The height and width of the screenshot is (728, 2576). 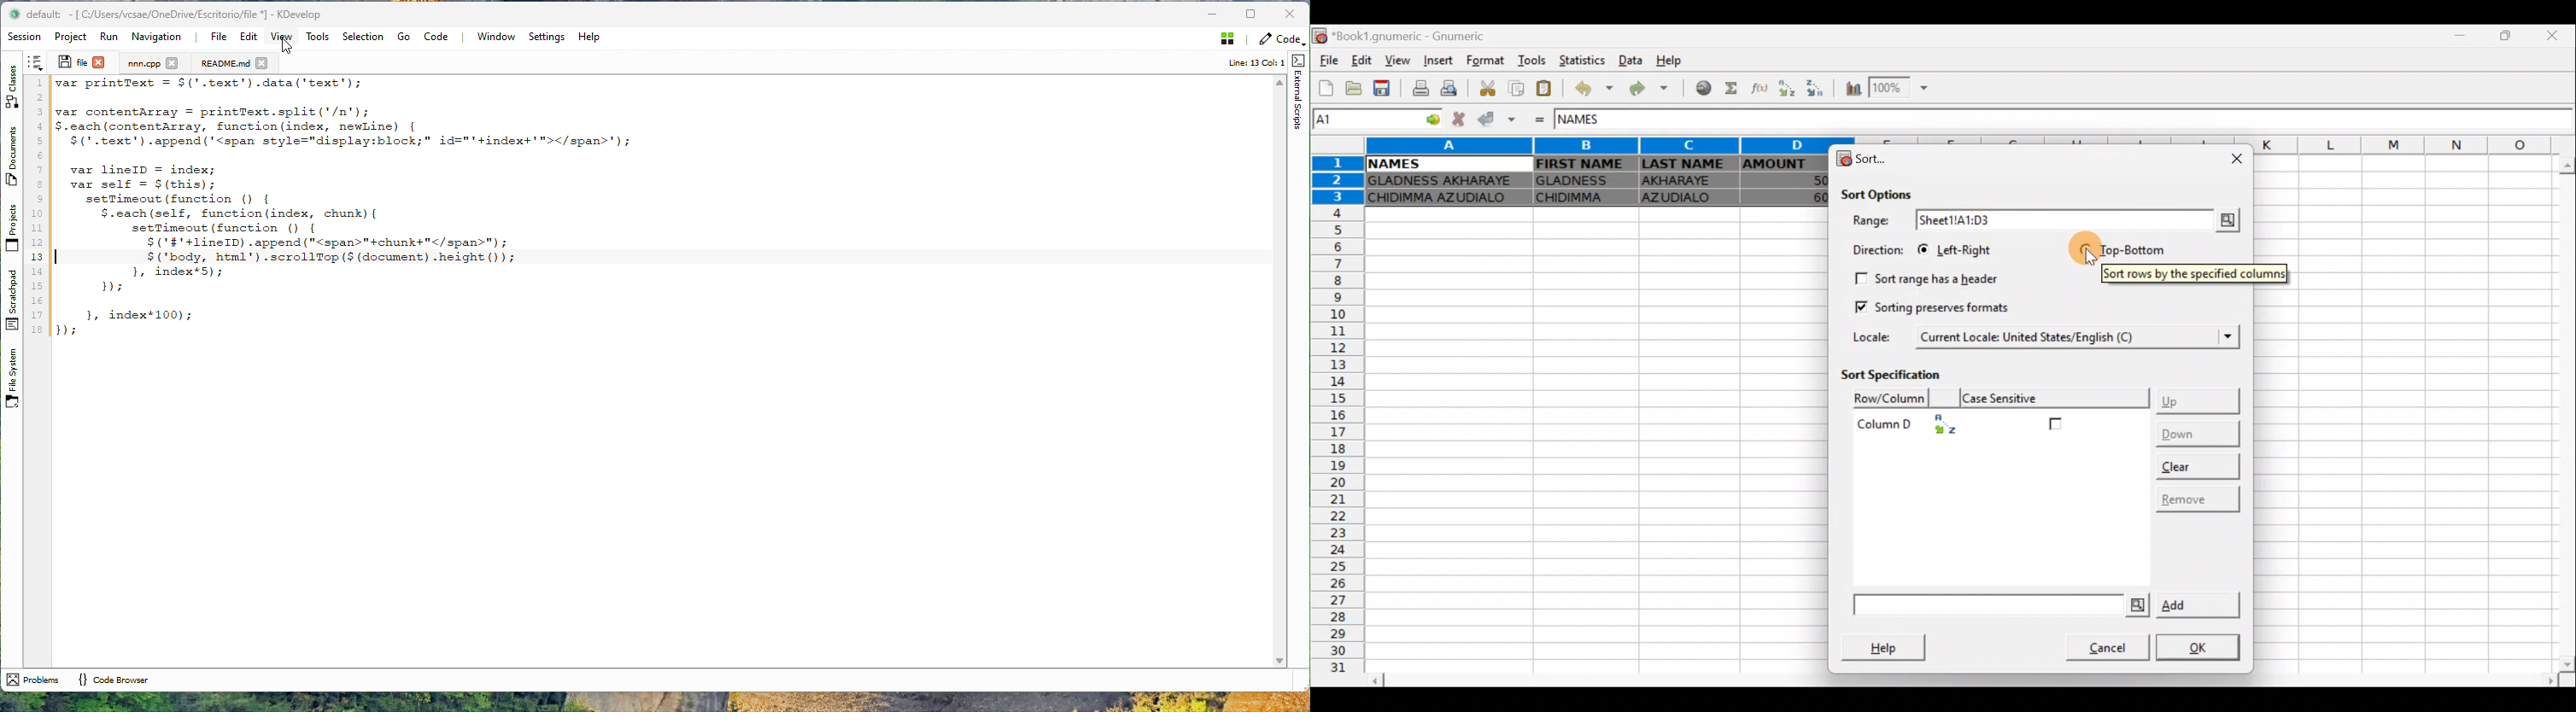 I want to click on Gnumeric logo, so click(x=1321, y=37).